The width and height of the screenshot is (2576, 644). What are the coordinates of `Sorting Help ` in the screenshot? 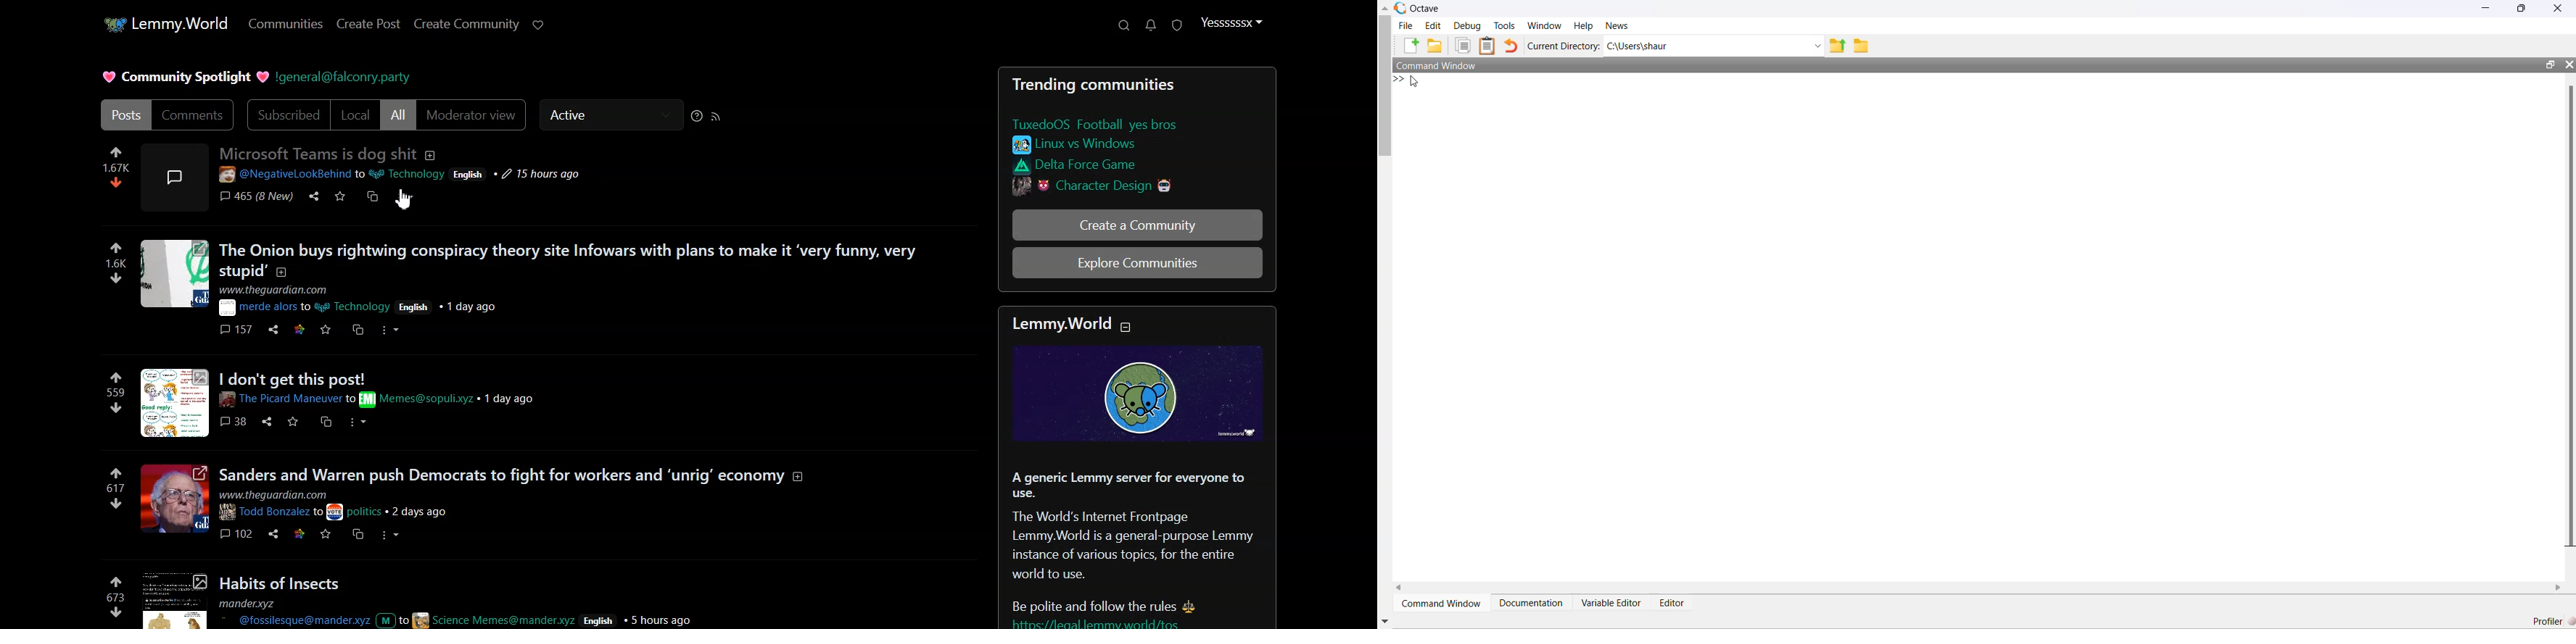 It's located at (696, 115).